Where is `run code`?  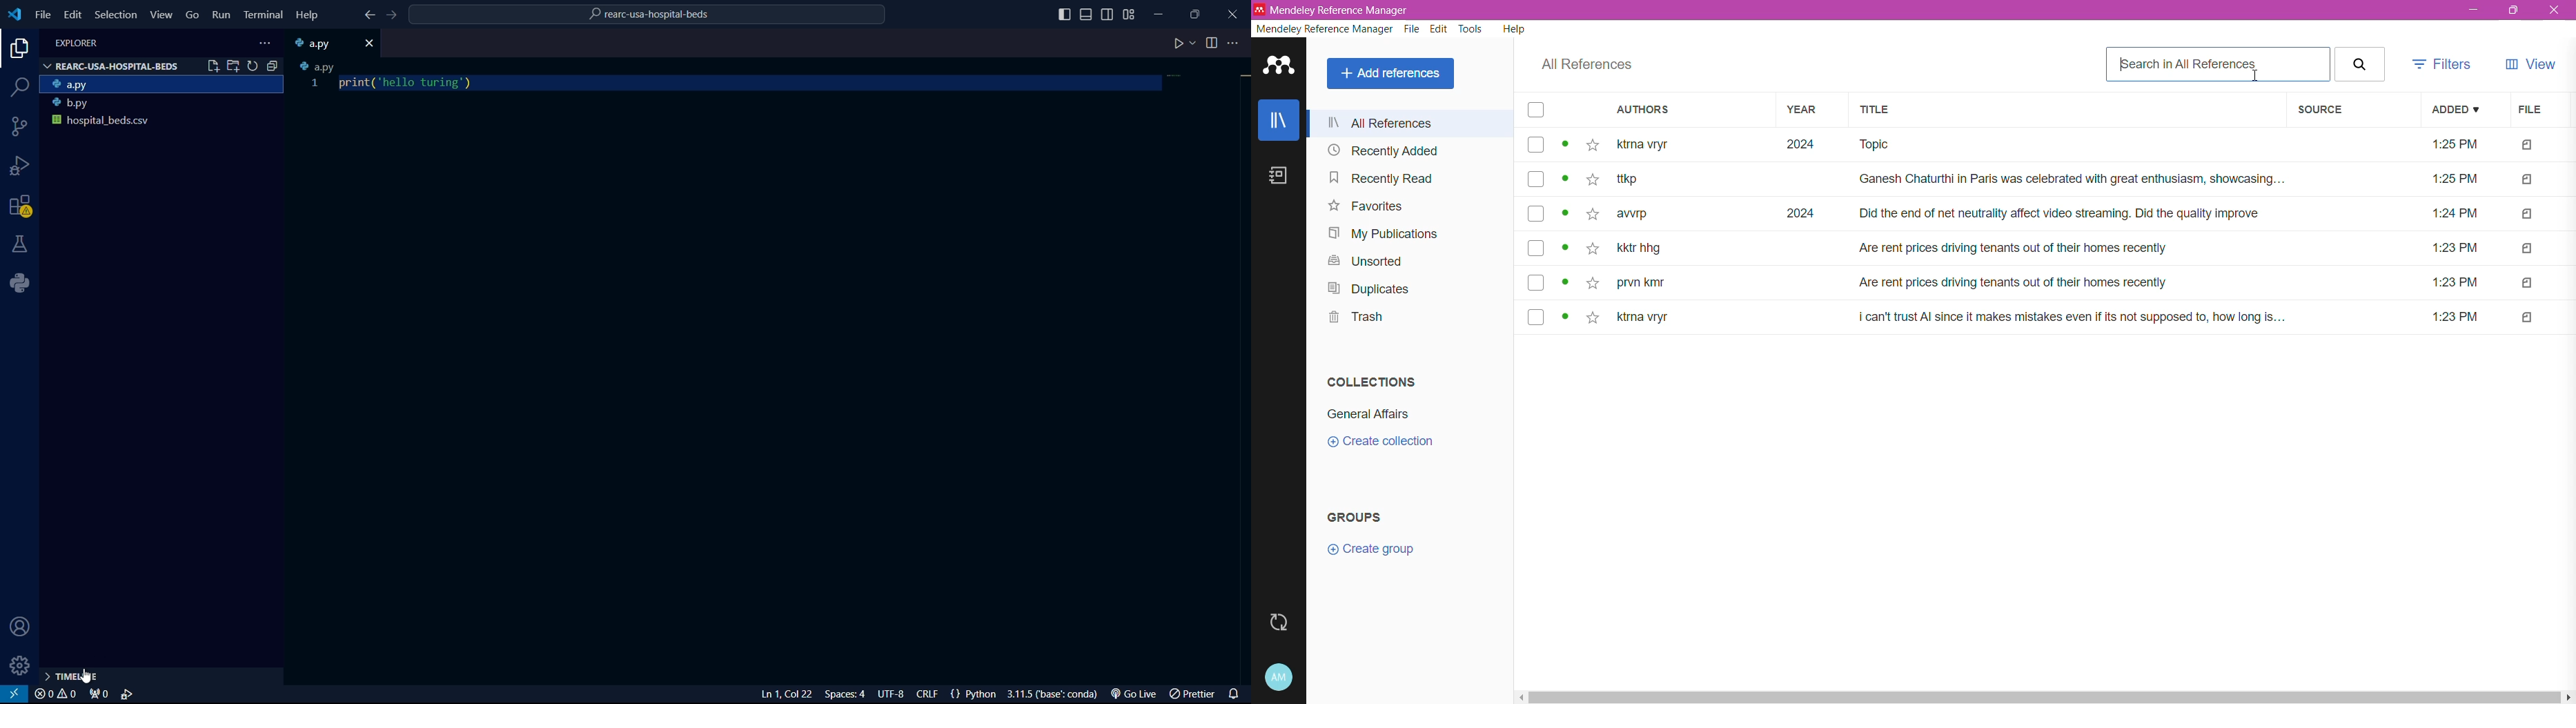 run code is located at coordinates (1178, 44).